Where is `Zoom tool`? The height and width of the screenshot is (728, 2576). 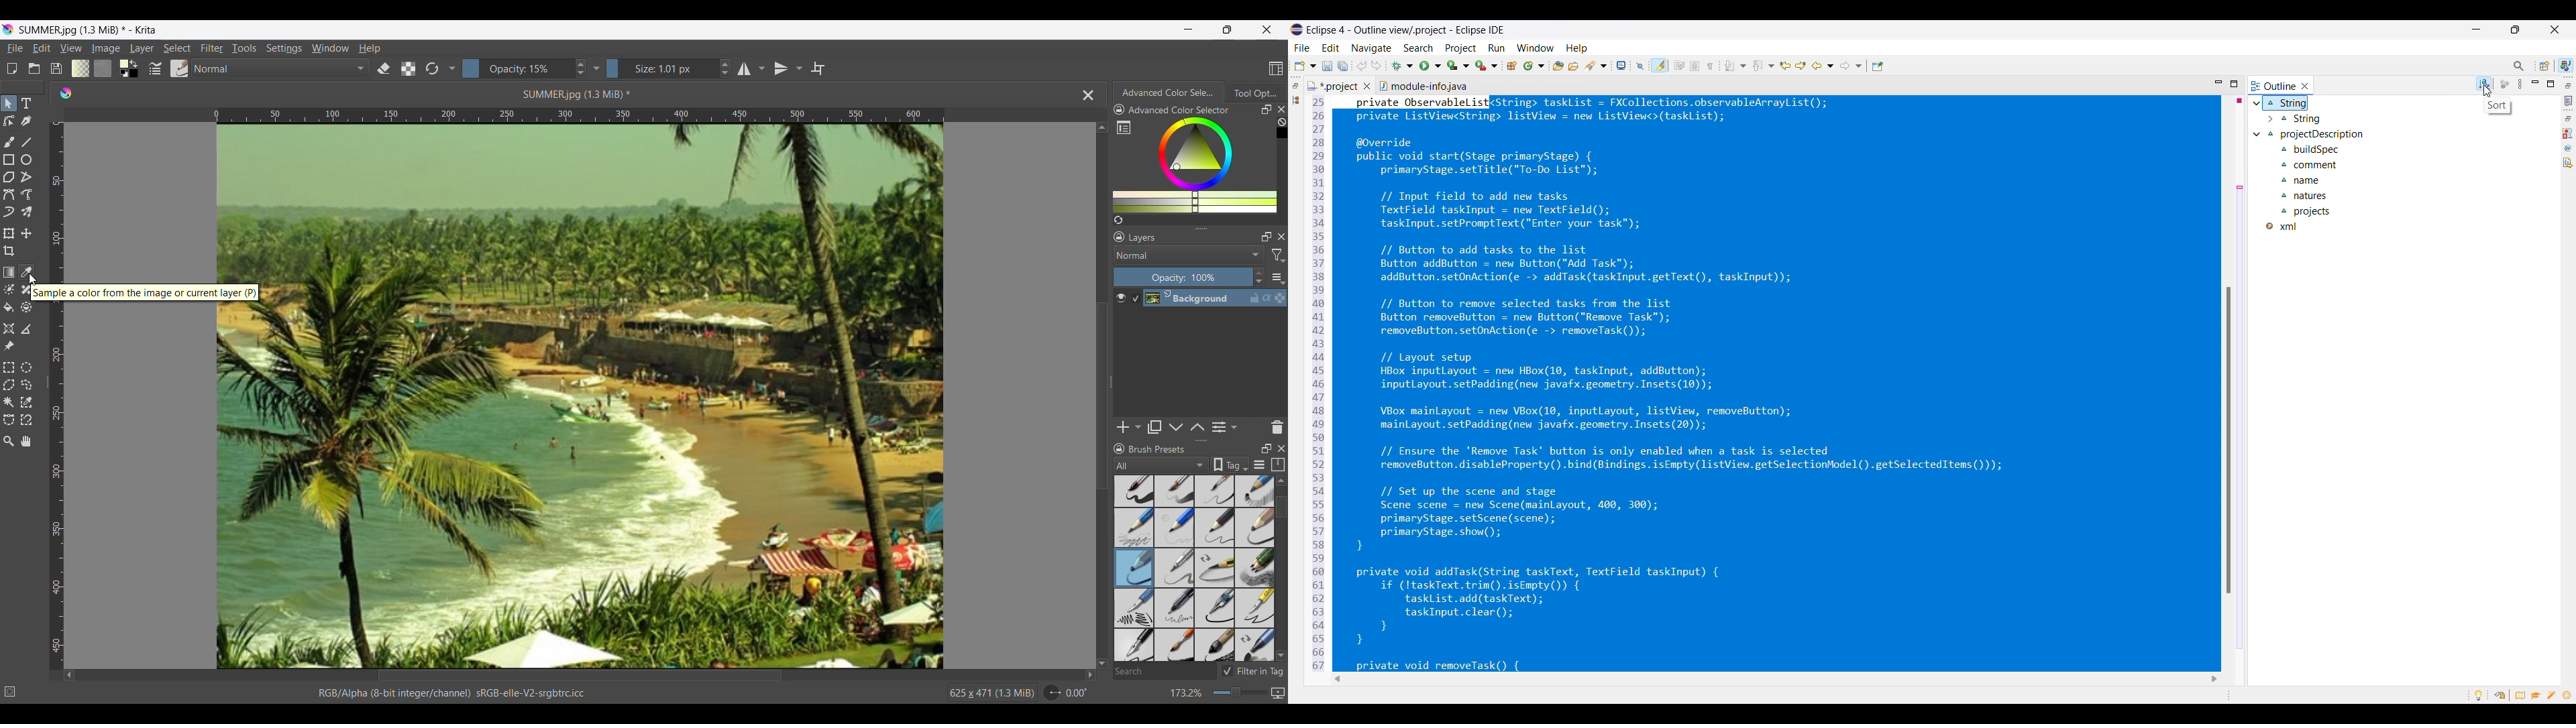
Zoom tool is located at coordinates (8, 442).